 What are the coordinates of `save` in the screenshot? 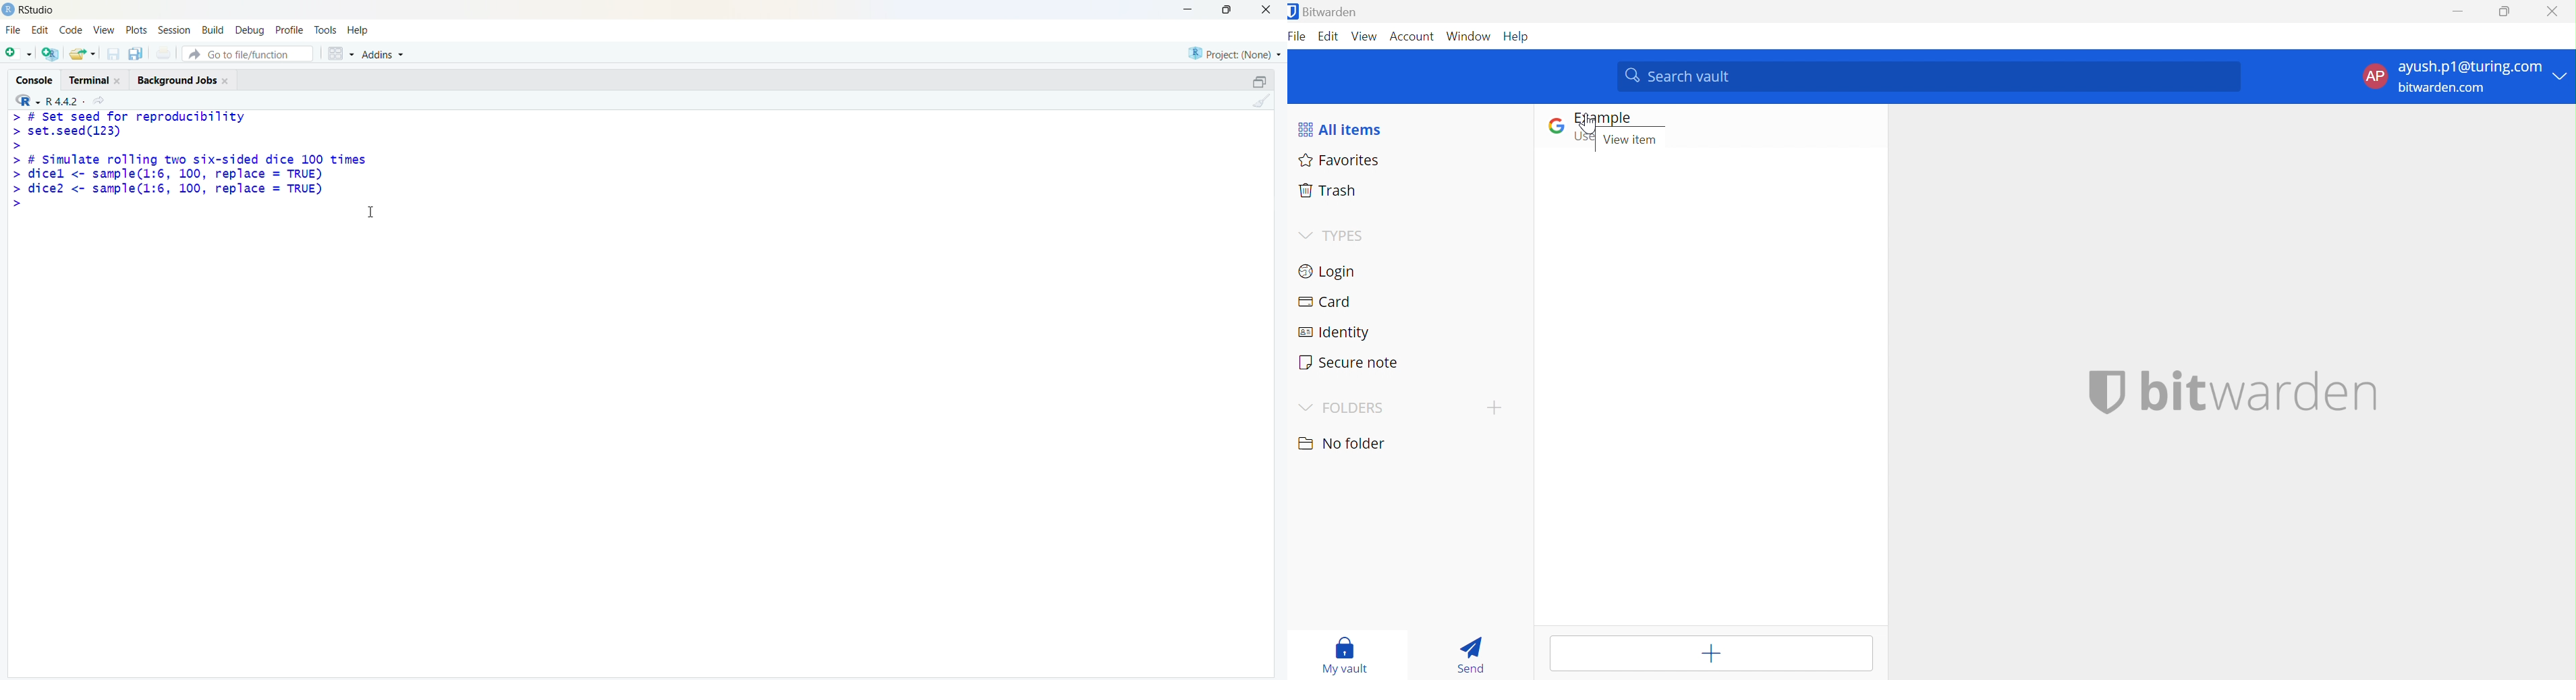 It's located at (113, 54).